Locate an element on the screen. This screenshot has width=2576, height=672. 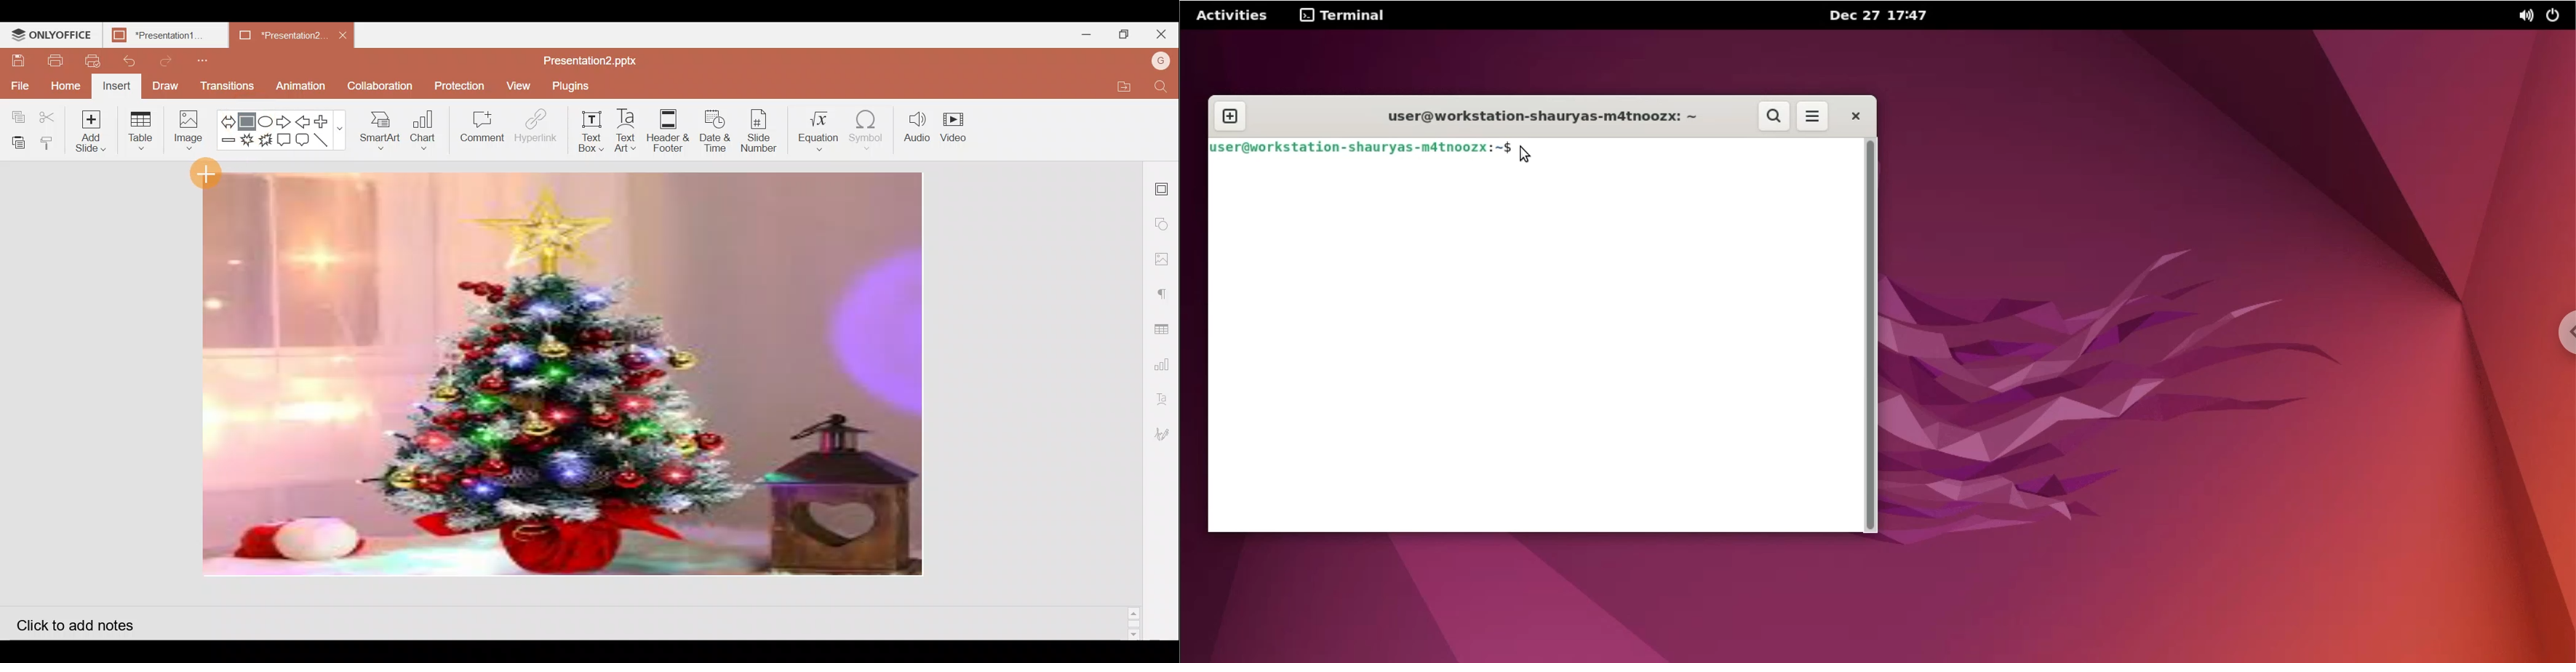
Table is located at coordinates (144, 130).